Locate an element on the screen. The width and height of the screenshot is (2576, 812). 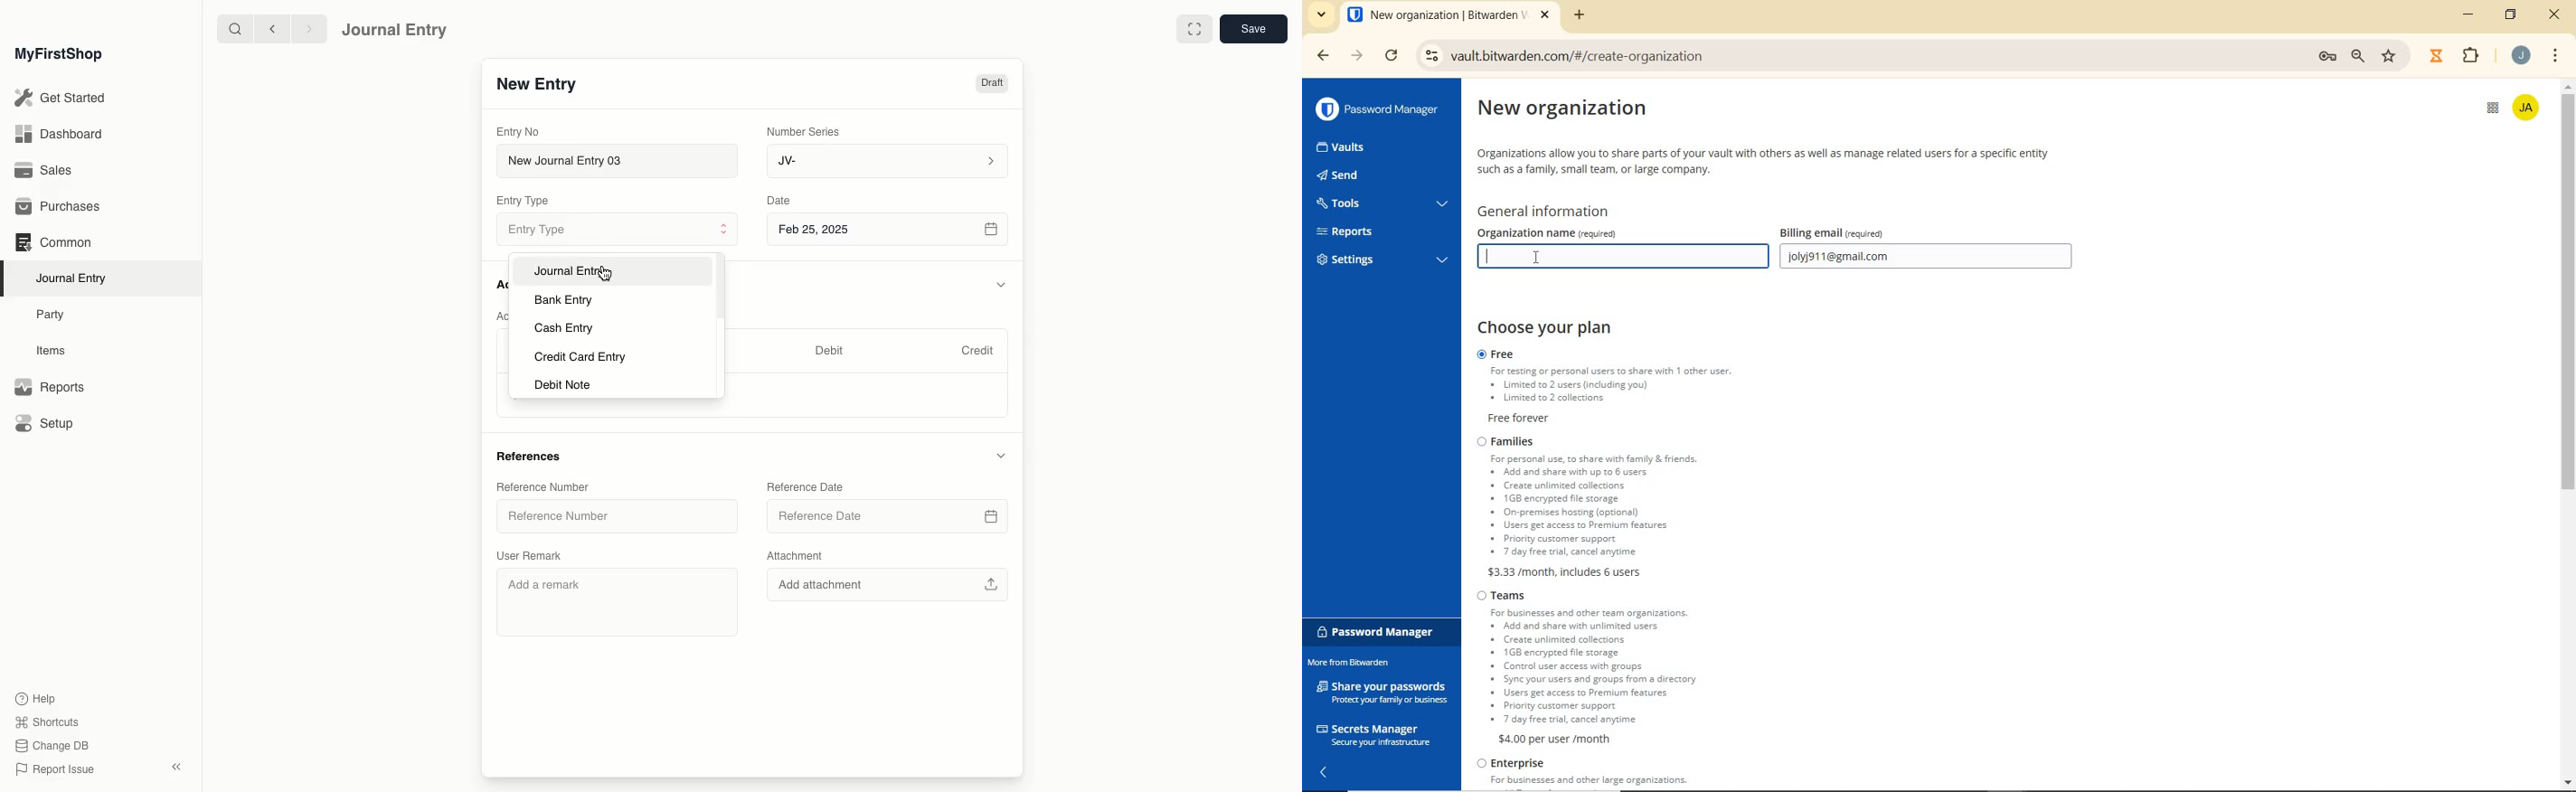
Entry Type is located at coordinates (615, 231).